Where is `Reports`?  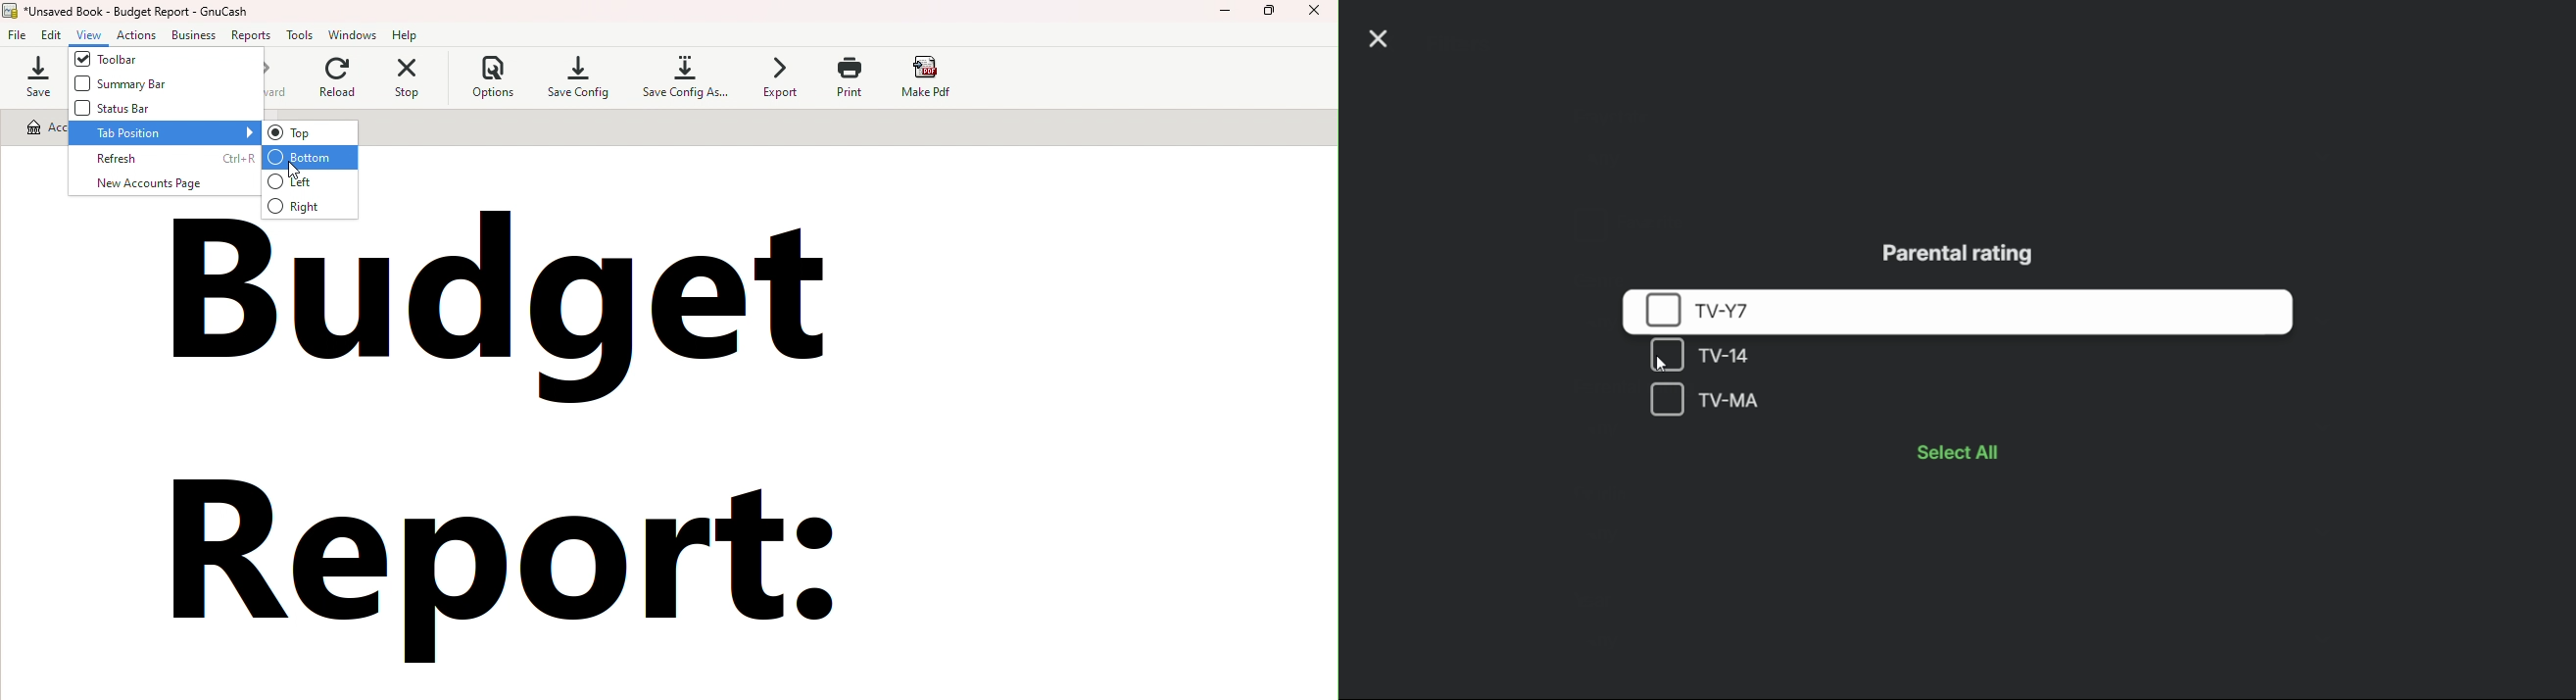
Reports is located at coordinates (253, 34).